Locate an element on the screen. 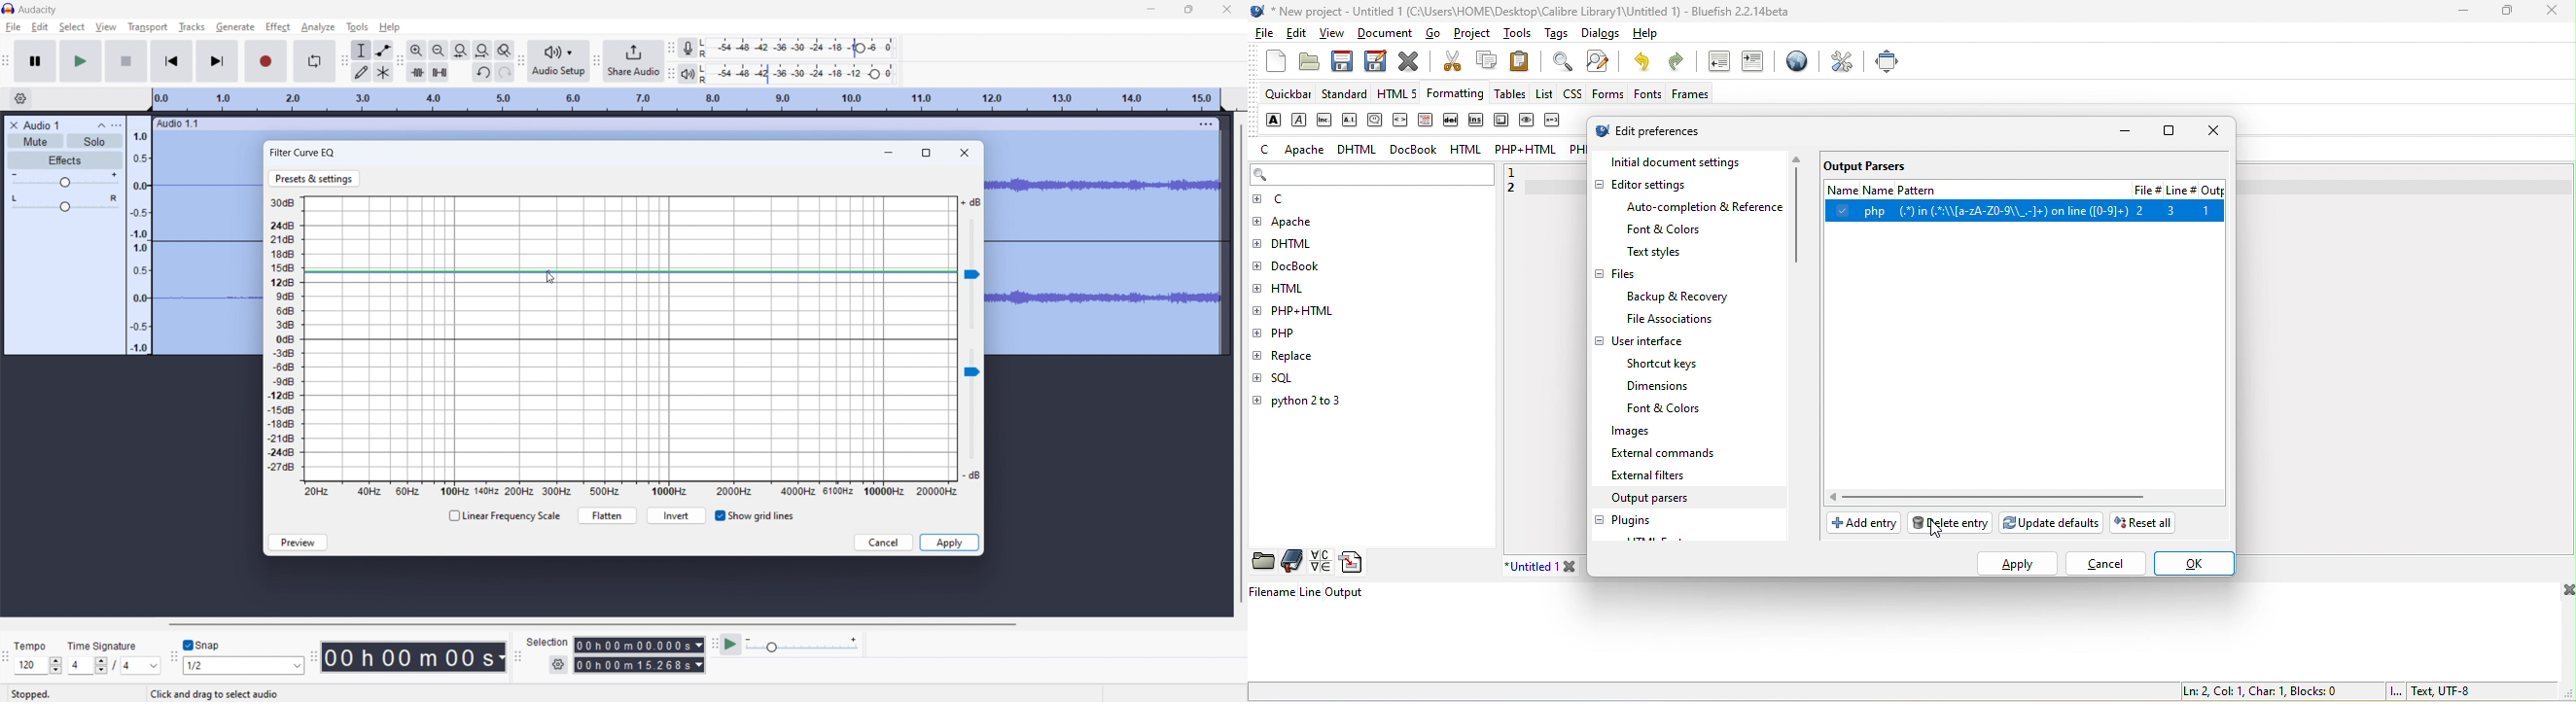  c is located at coordinates (1285, 200).